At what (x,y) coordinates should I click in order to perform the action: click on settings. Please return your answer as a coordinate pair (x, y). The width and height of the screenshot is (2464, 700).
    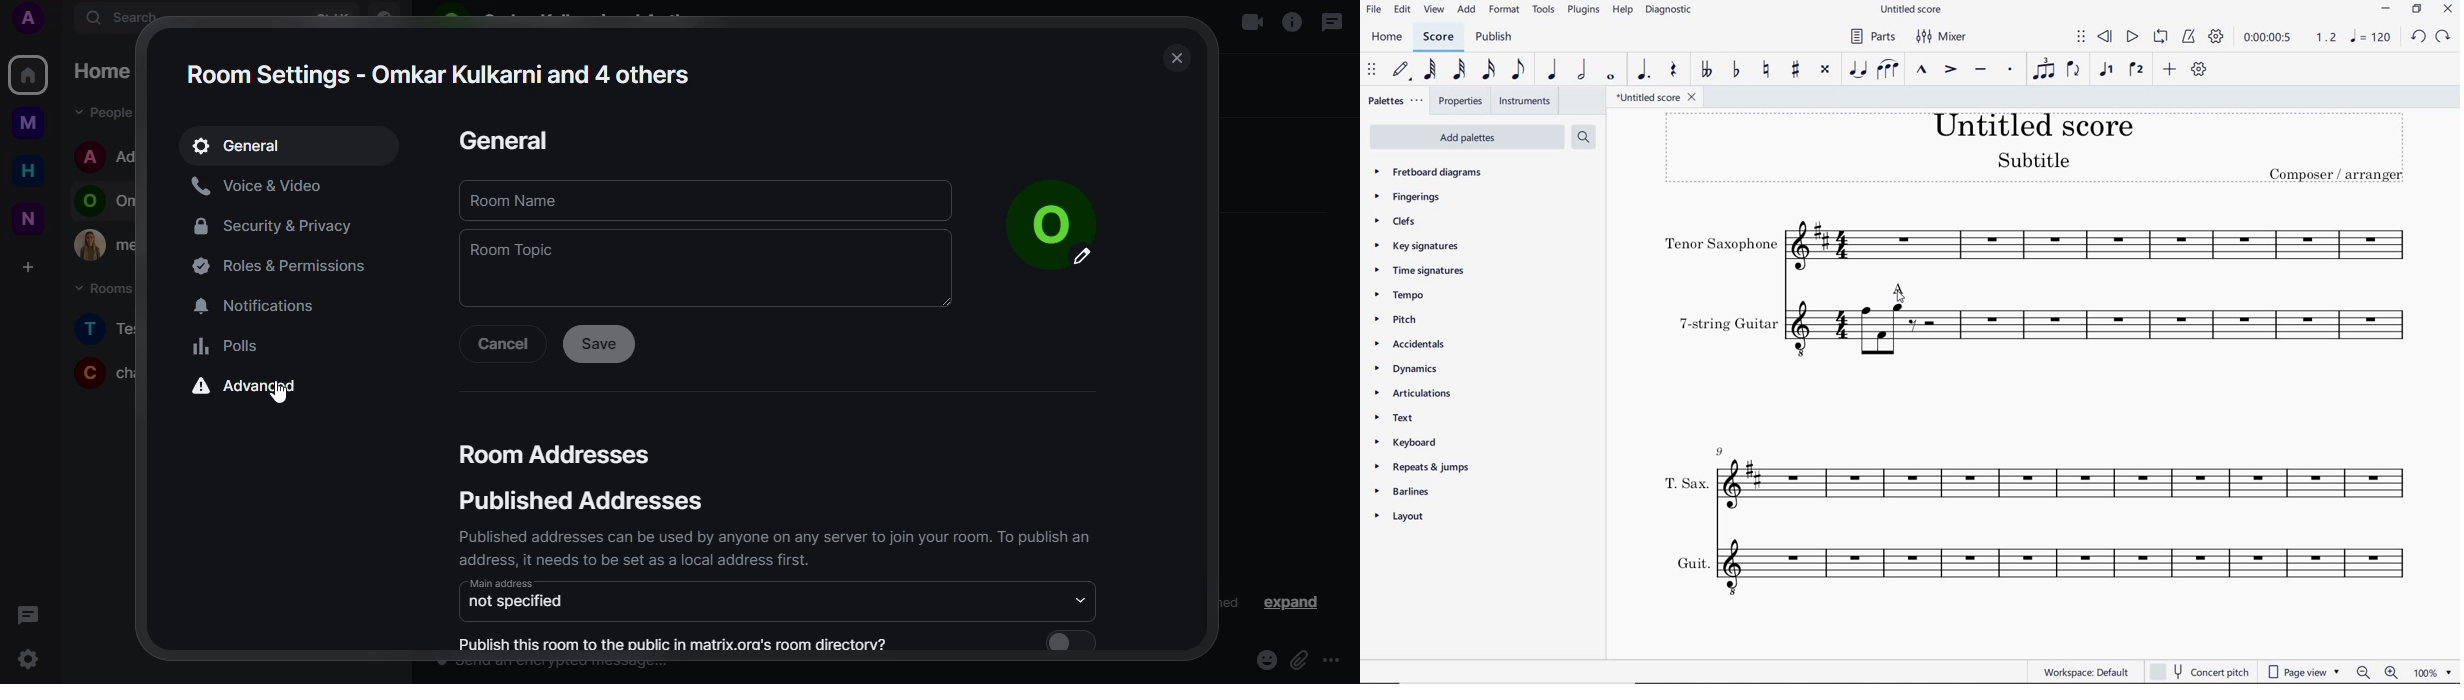
    Looking at the image, I should click on (30, 660).